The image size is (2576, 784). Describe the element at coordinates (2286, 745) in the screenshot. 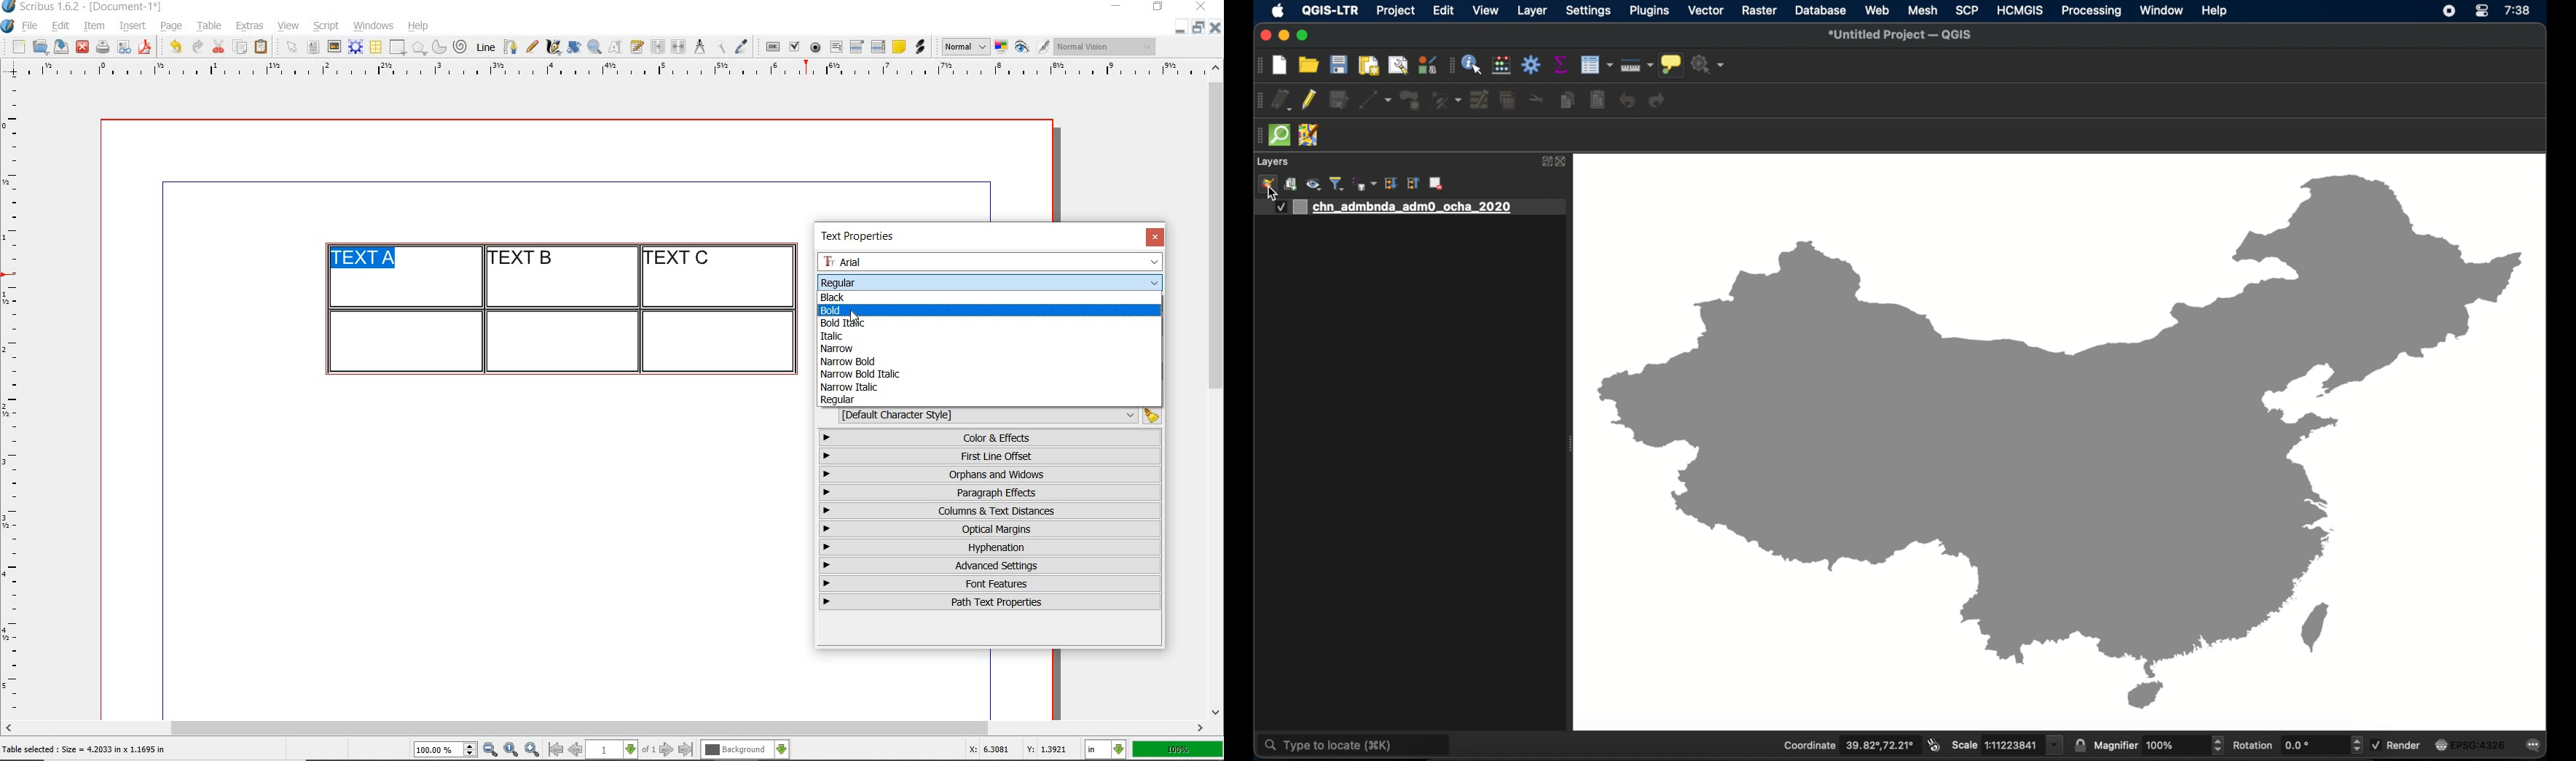

I see `rotation` at that location.